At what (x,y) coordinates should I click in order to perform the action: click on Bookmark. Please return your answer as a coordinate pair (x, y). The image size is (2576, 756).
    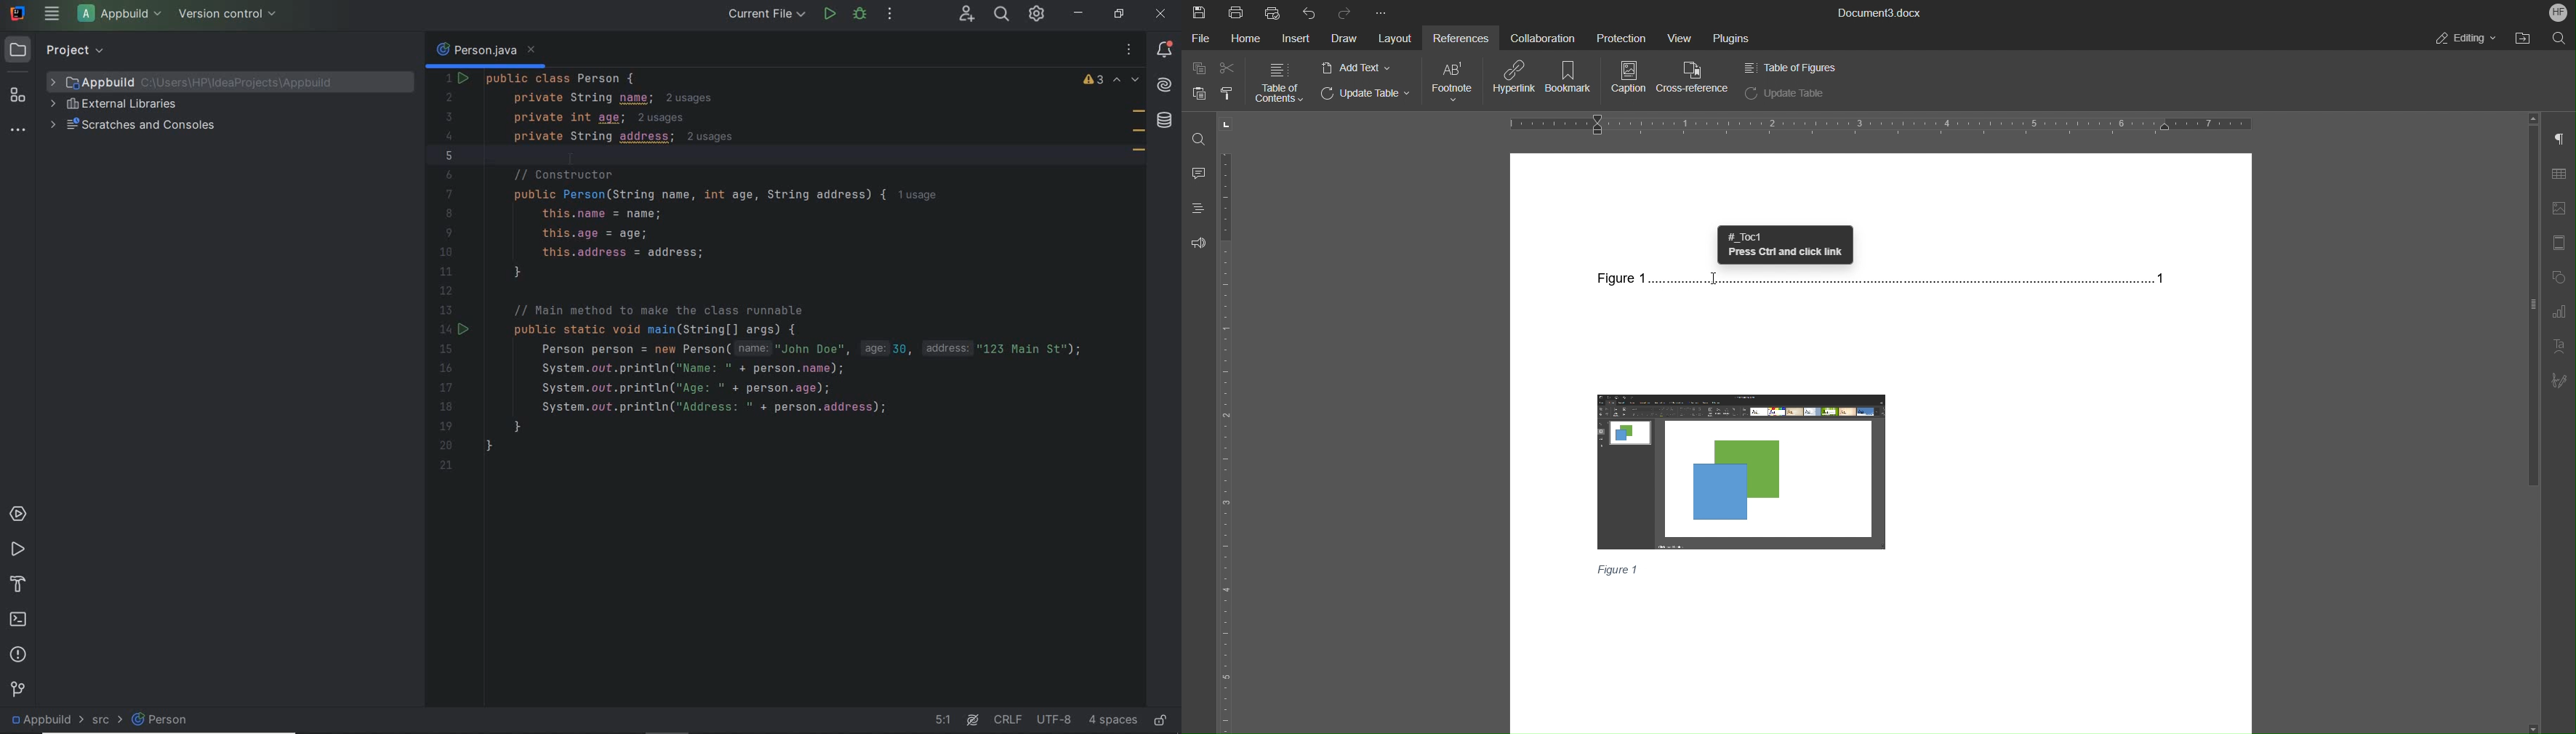
    Looking at the image, I should click on (1572, 78).